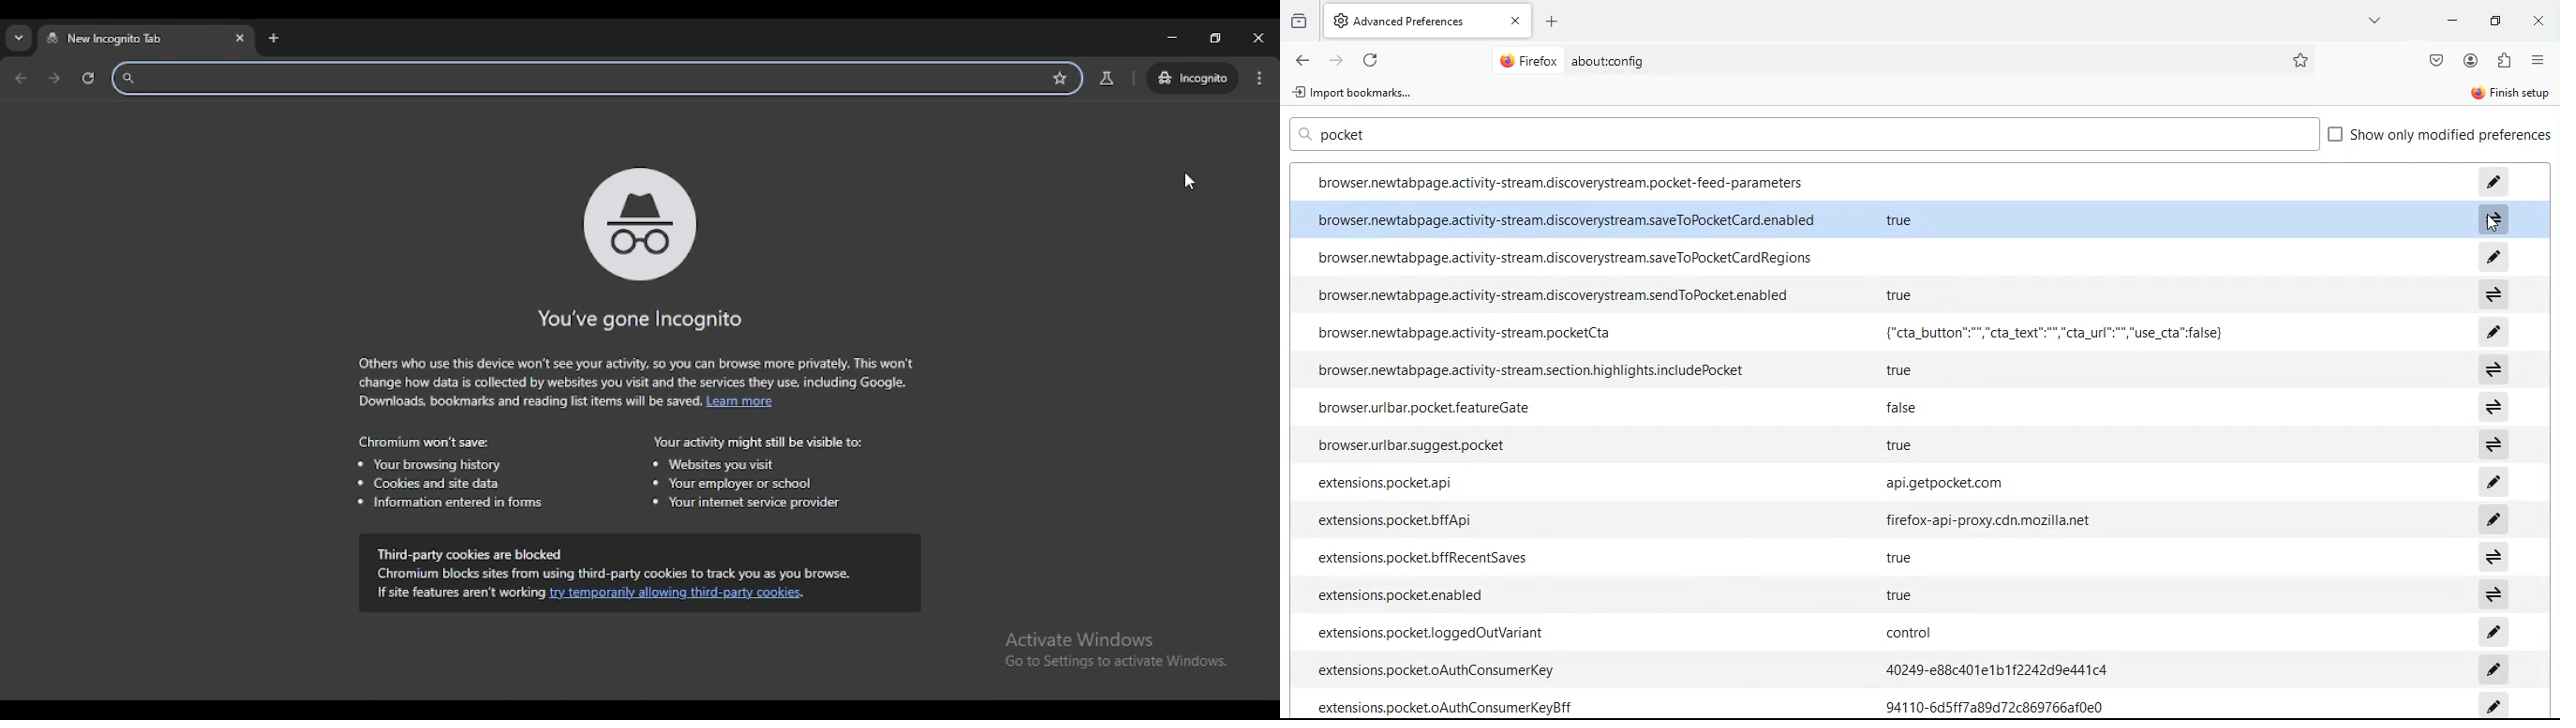 This screenshot has width=2576, height=728. I want to click on 40249-e88c401e1b1f2242d9%441c4, so click(1995, 668).